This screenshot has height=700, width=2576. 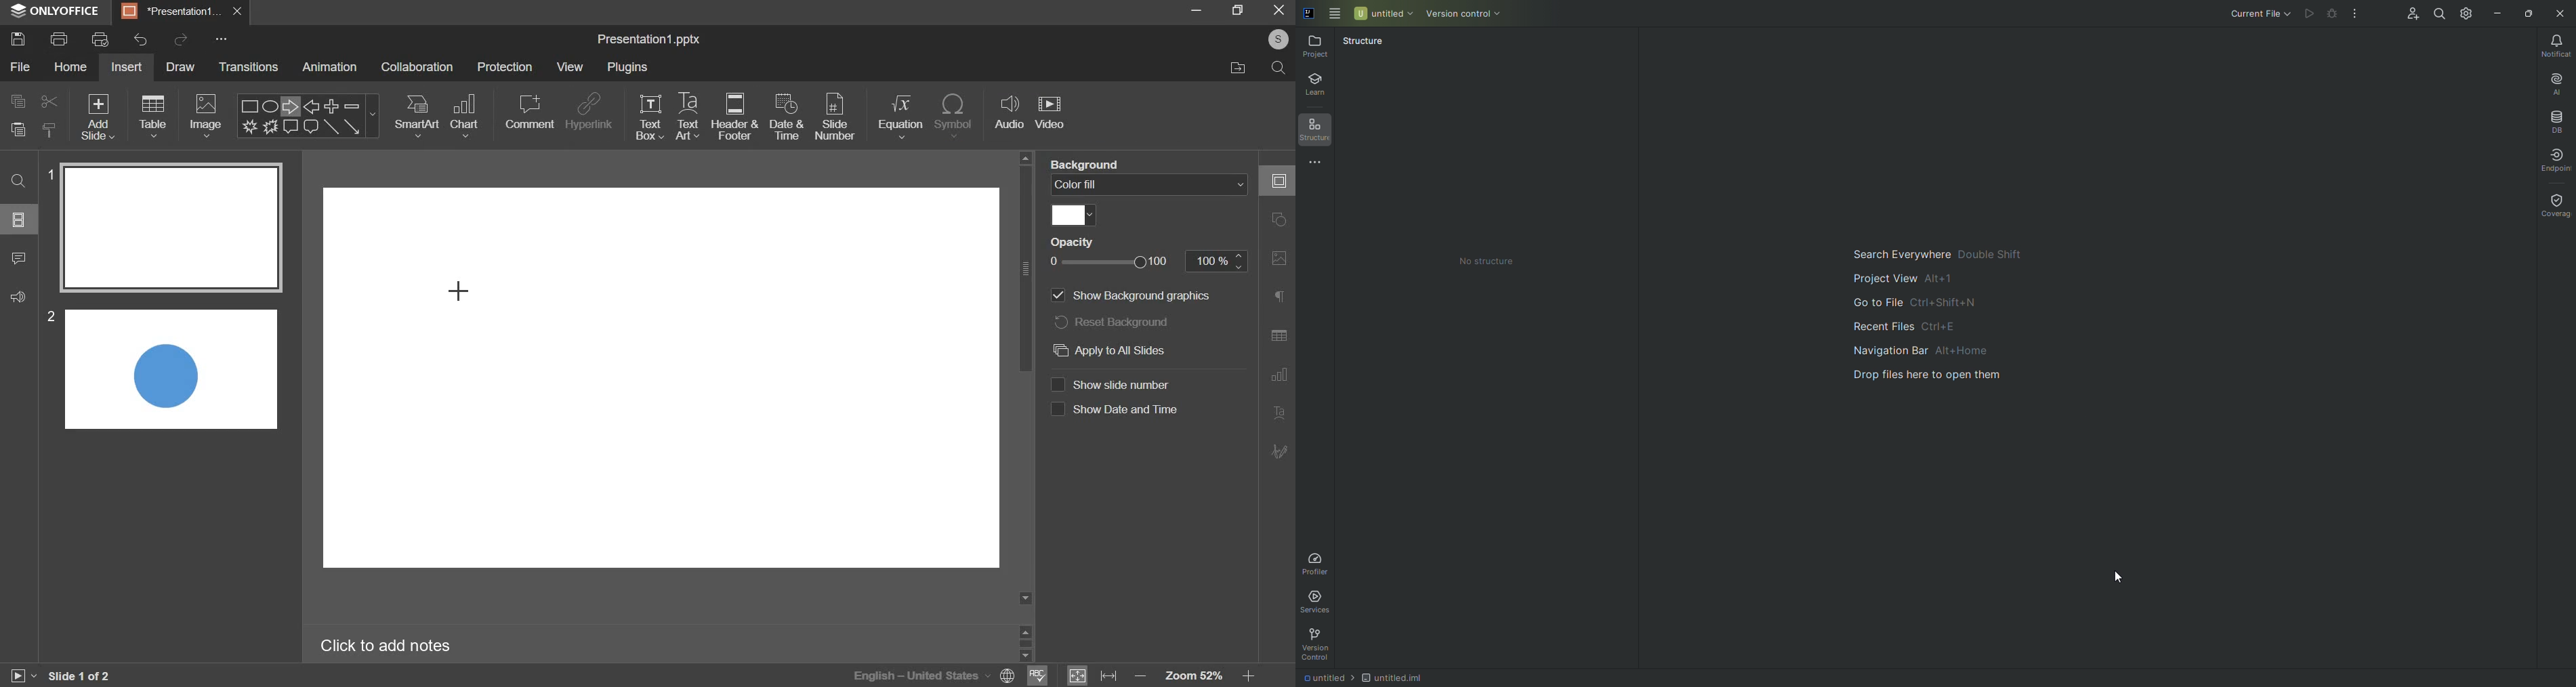 I want to click on Image settings, so click(x=1280, y=257).